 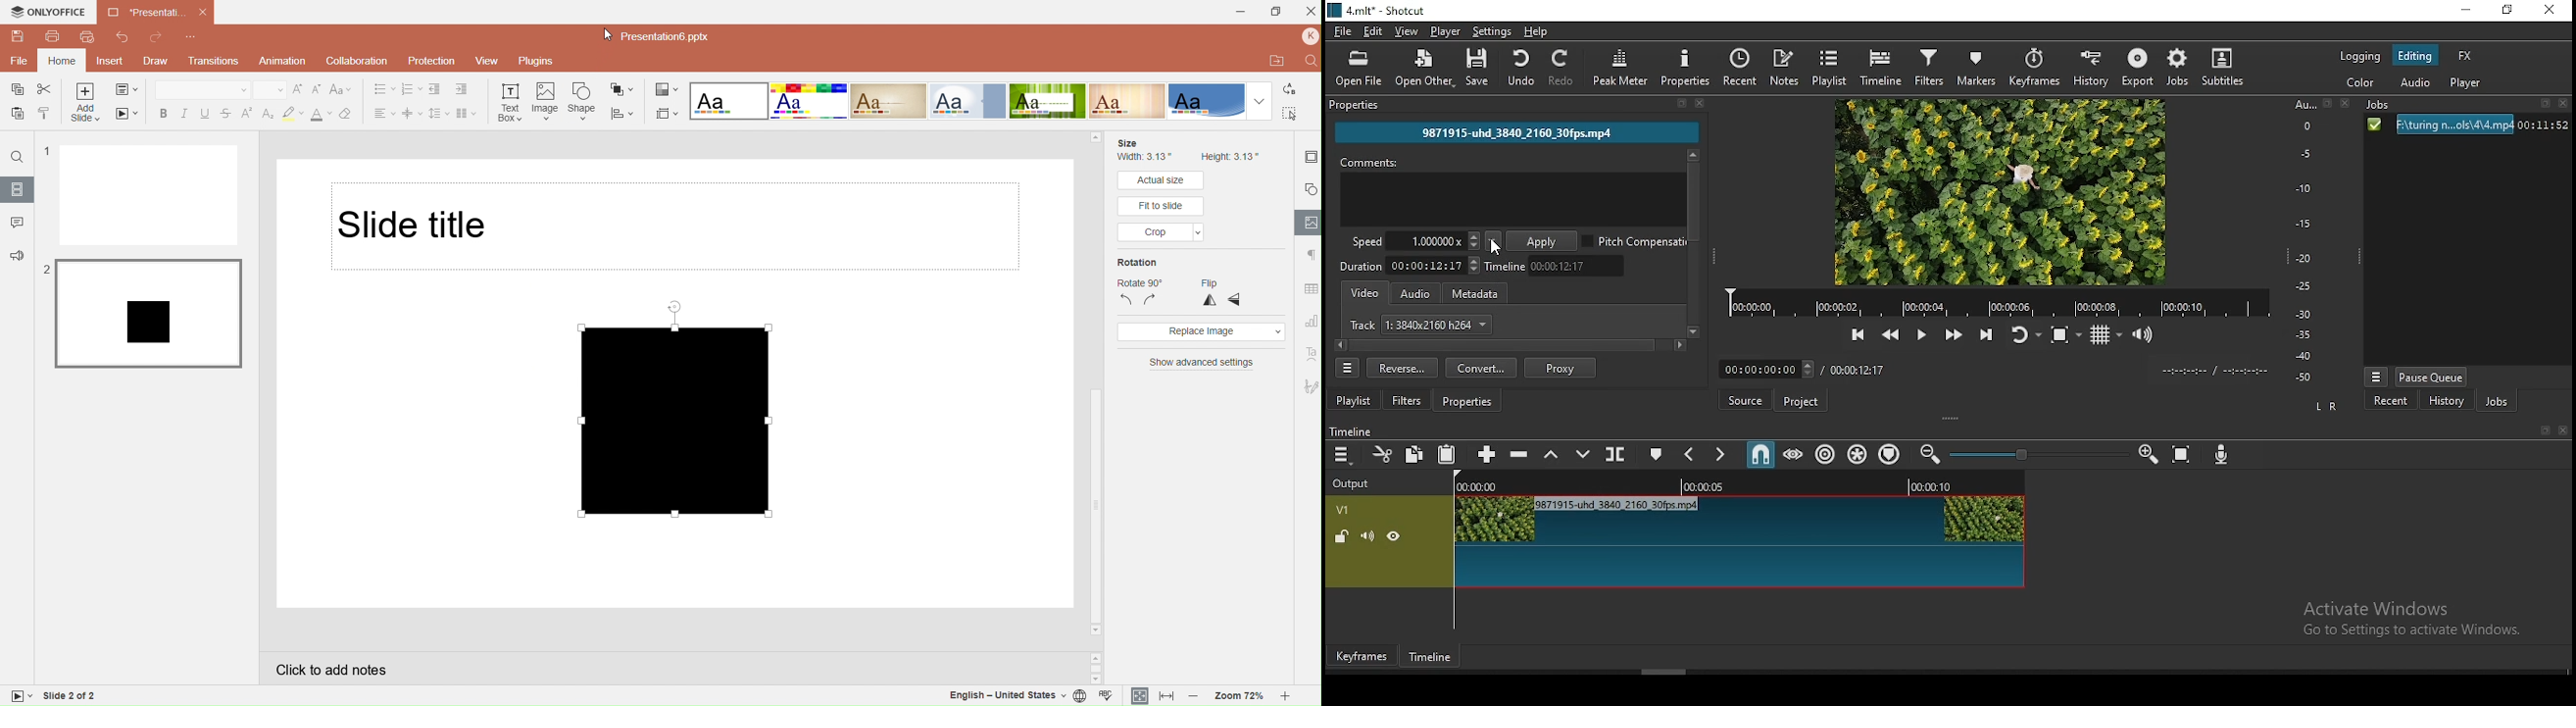 What do you see at coordinates (62, 60) in the screenshot?
I see `Home` at bounding box center [62, 60].